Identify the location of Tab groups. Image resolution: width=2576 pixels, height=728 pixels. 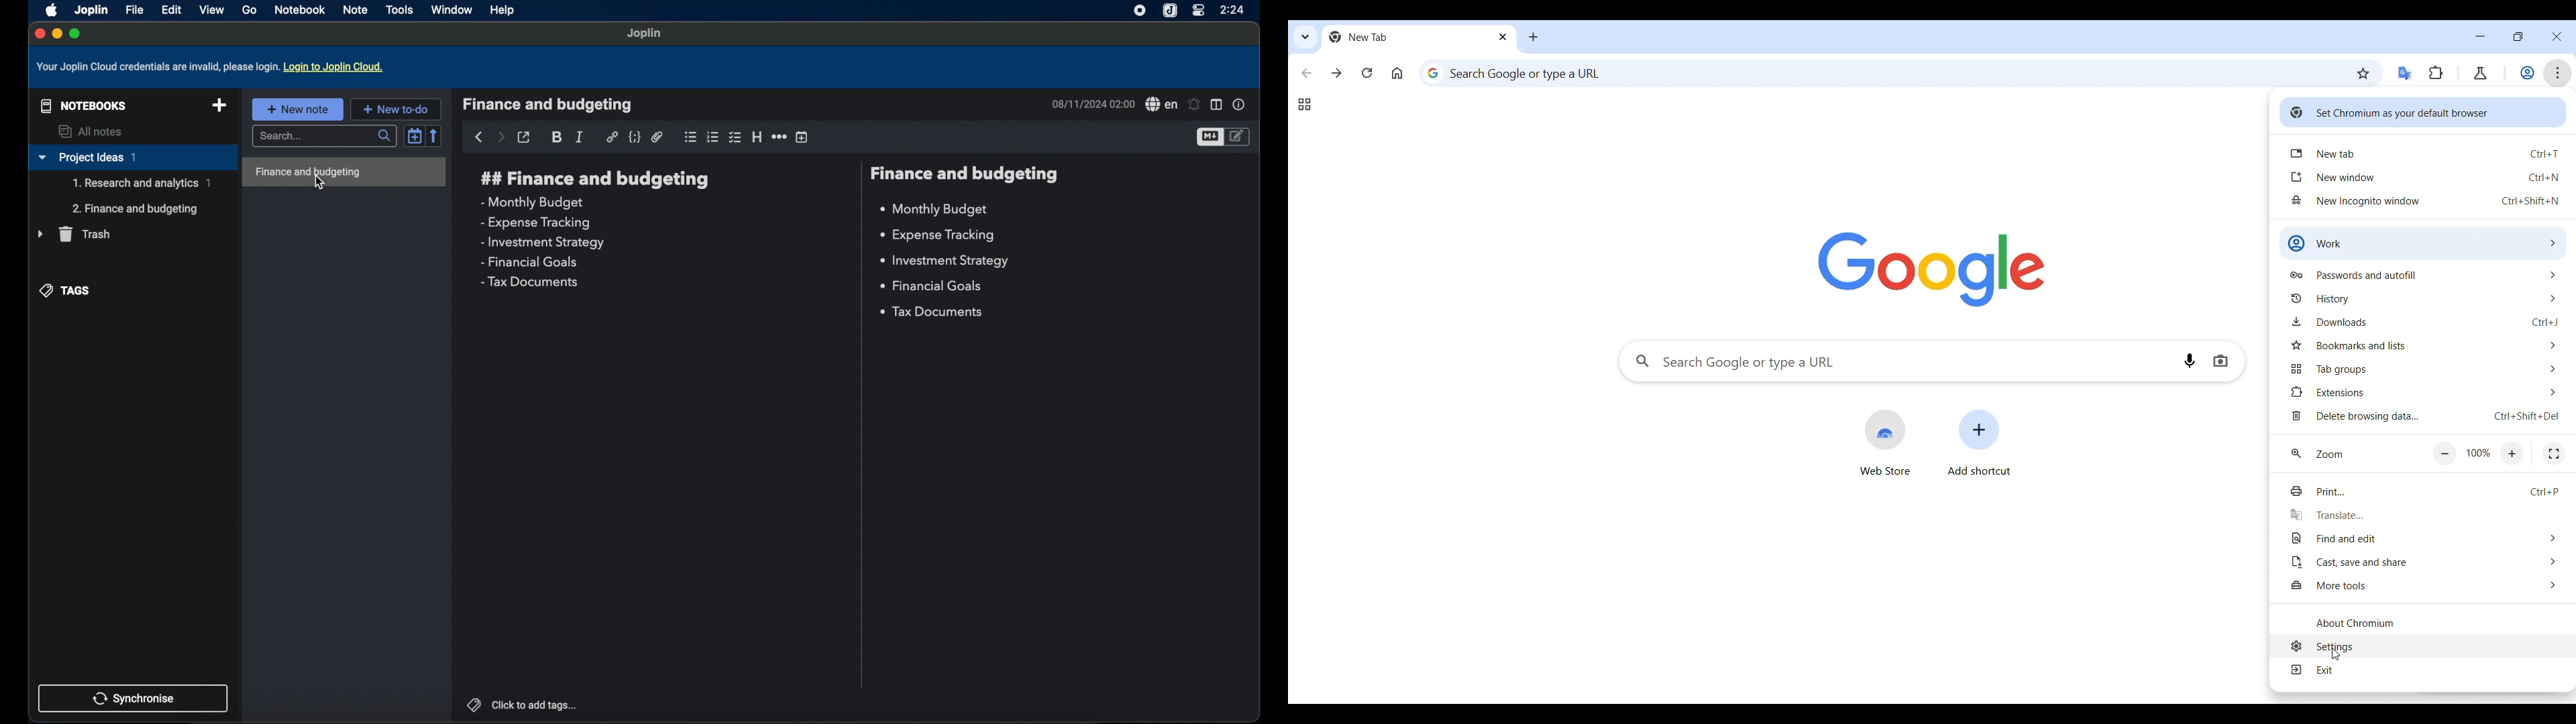
(2424, 369).